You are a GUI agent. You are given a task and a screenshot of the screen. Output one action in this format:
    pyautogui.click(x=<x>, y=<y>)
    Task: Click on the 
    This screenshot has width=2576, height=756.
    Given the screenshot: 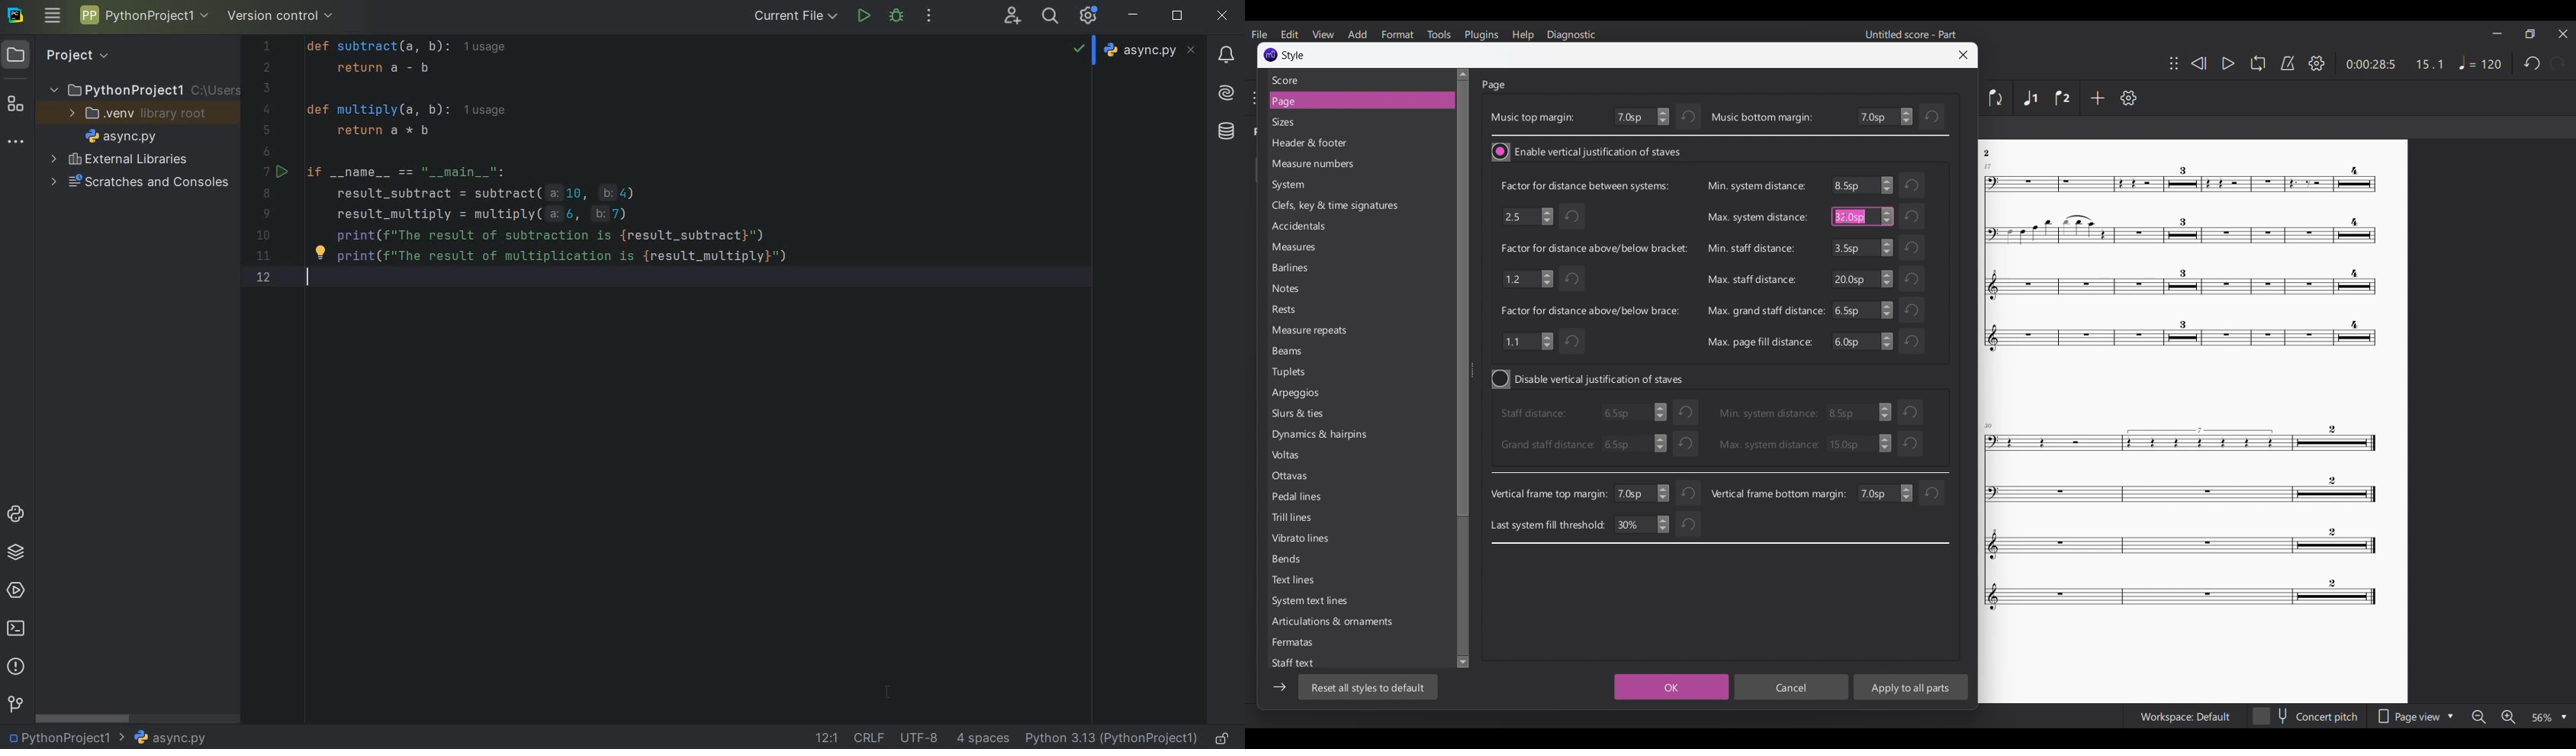 What is the action you would take?
    pyautogui.click(x=1991, y=153)
    